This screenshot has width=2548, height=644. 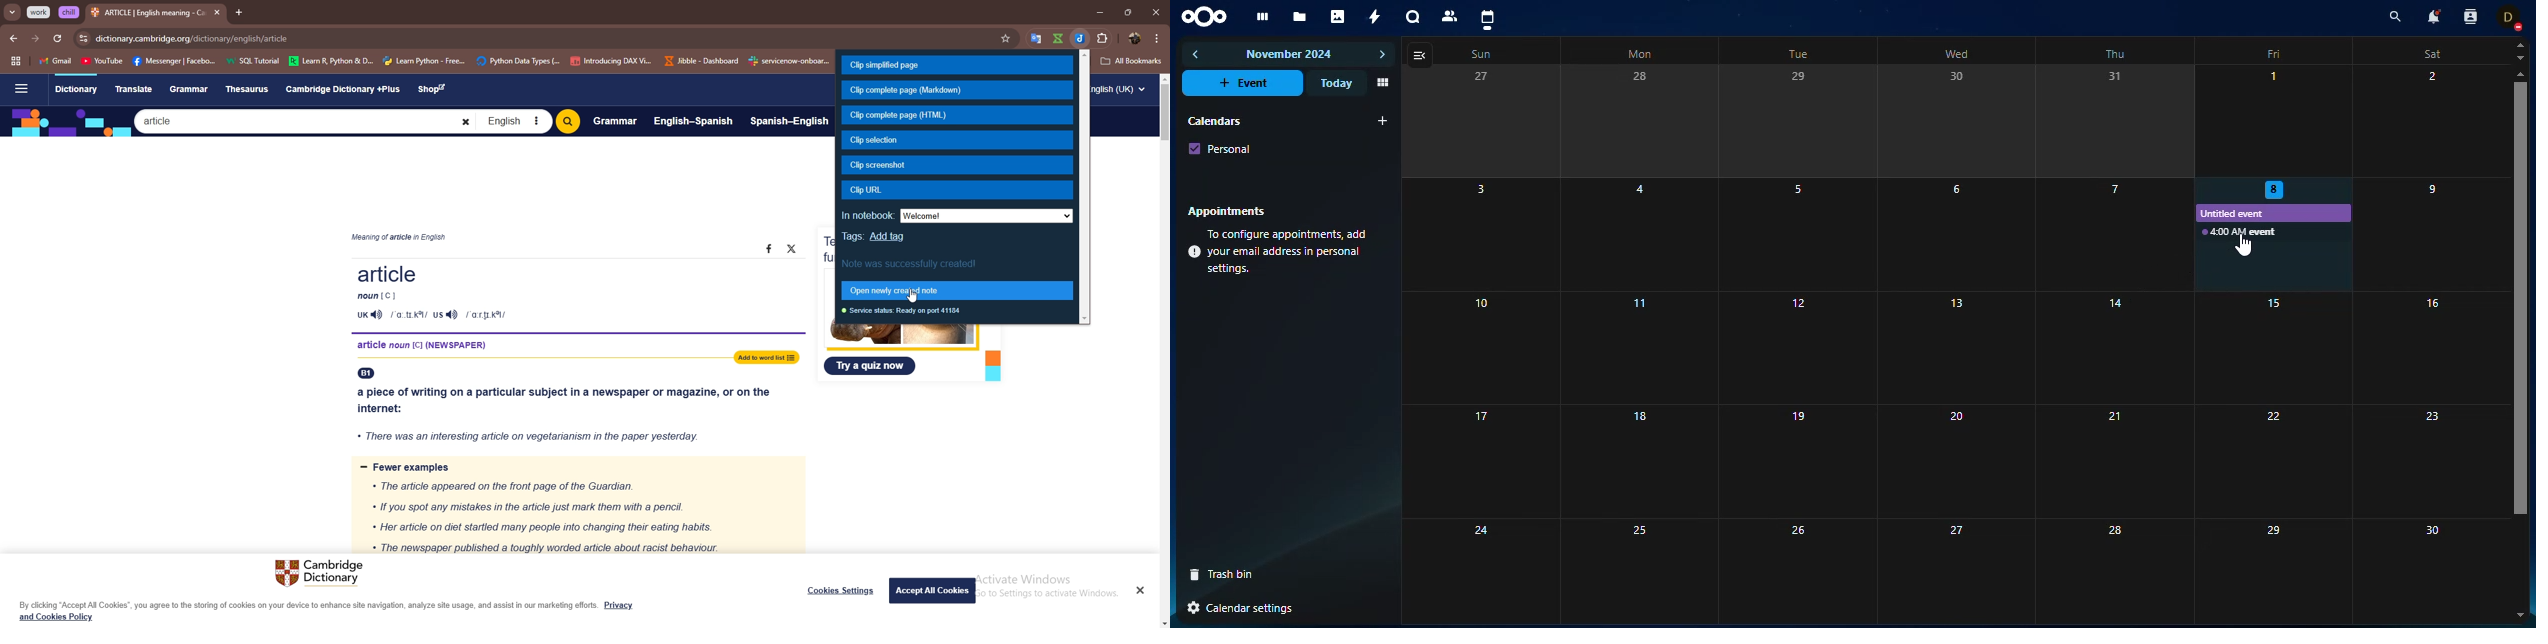 I want to click on add tag, so click(x=888, y=237).